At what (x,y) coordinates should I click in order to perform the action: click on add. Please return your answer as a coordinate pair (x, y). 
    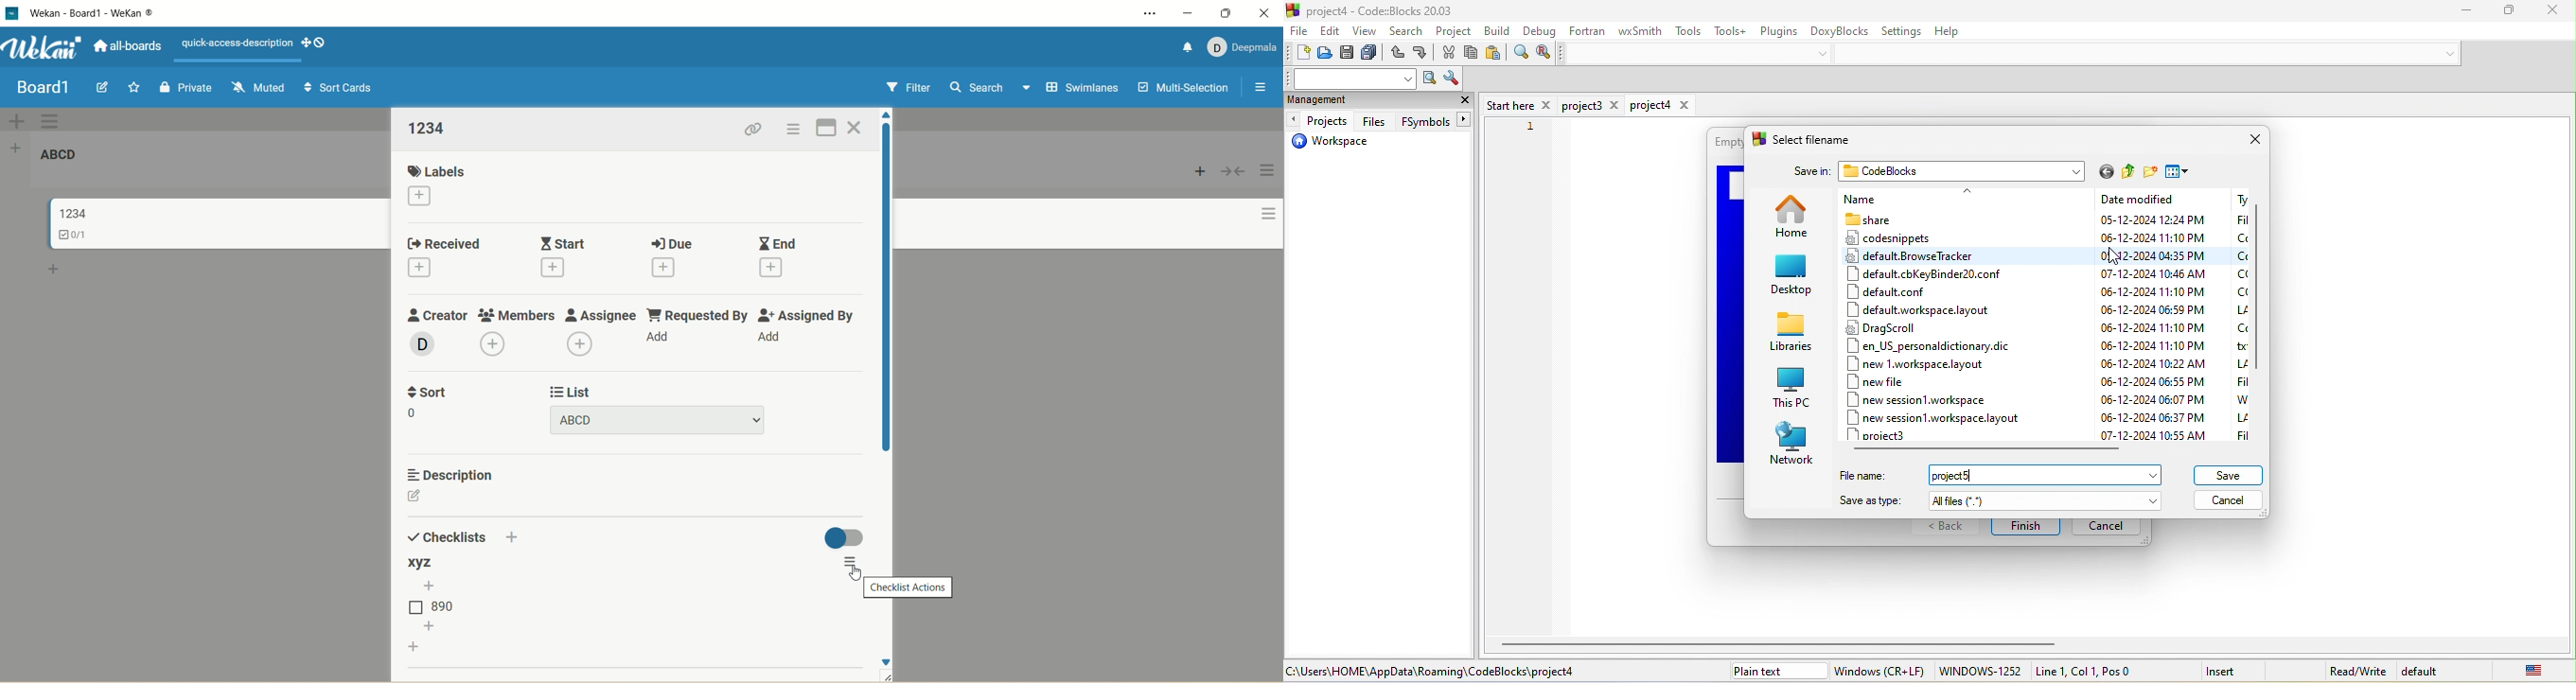
    Looking at the image, I should click on (419, 269).